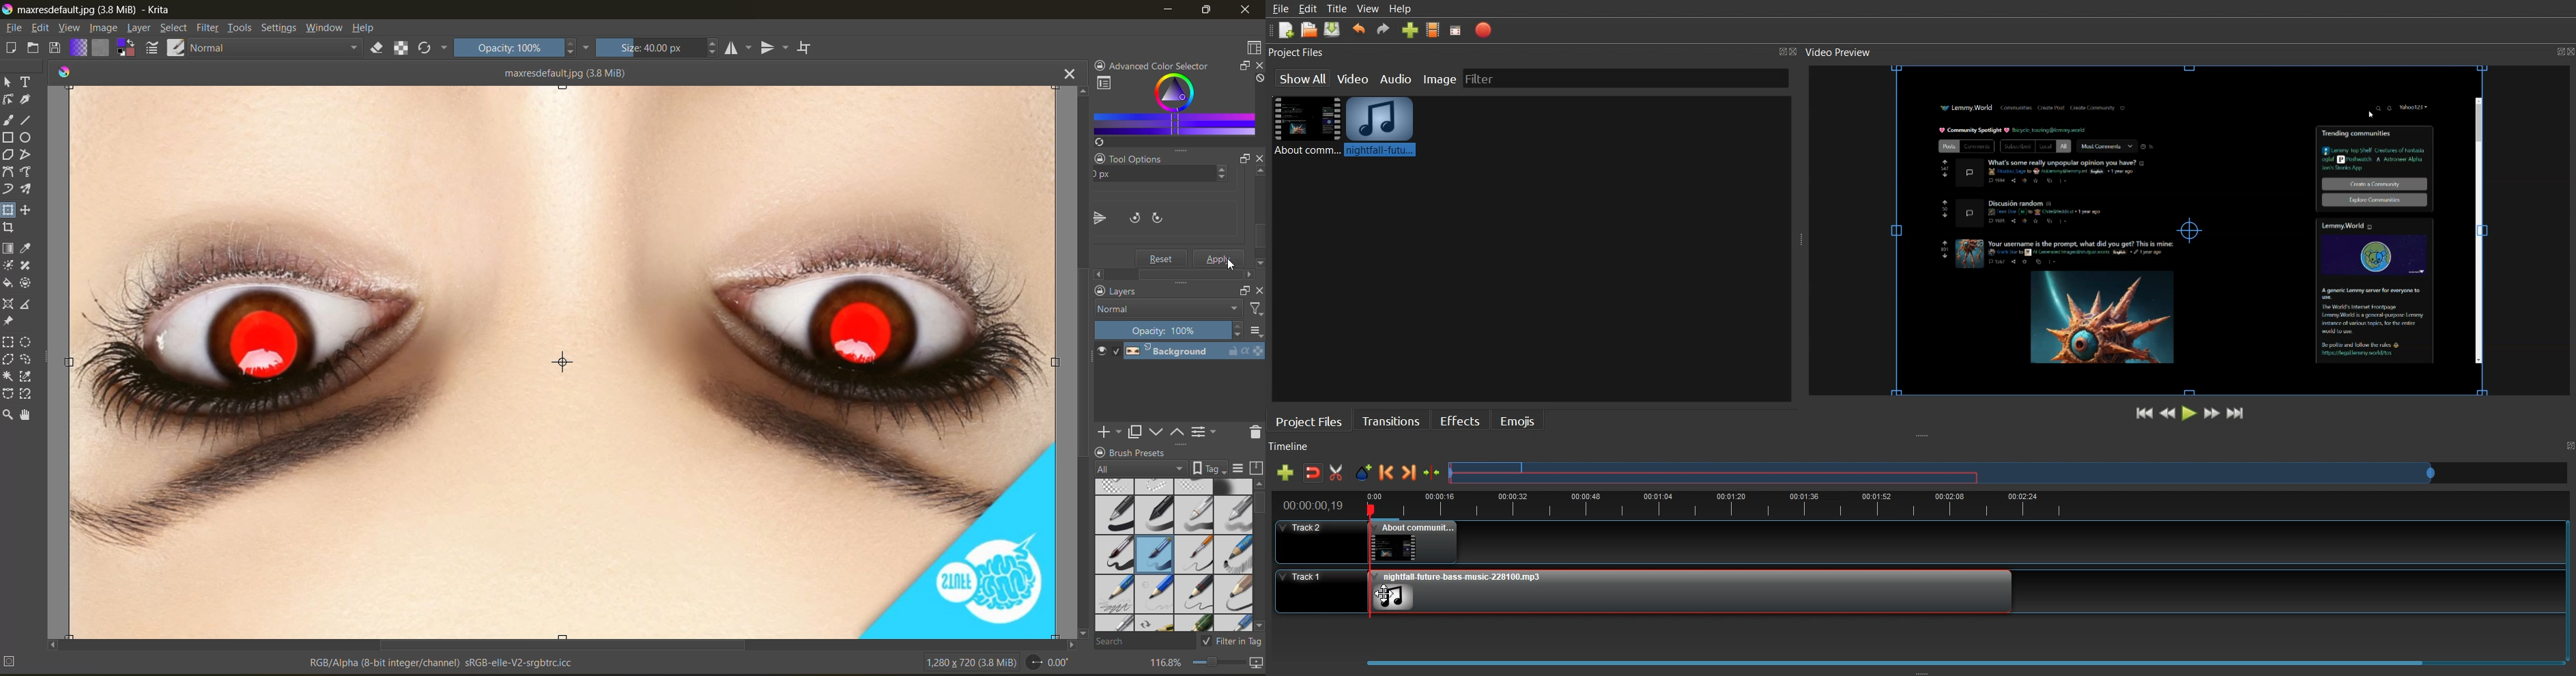 This screenshot has width=2576, height=700. I want to click on lock docker, so click(1101, 290).